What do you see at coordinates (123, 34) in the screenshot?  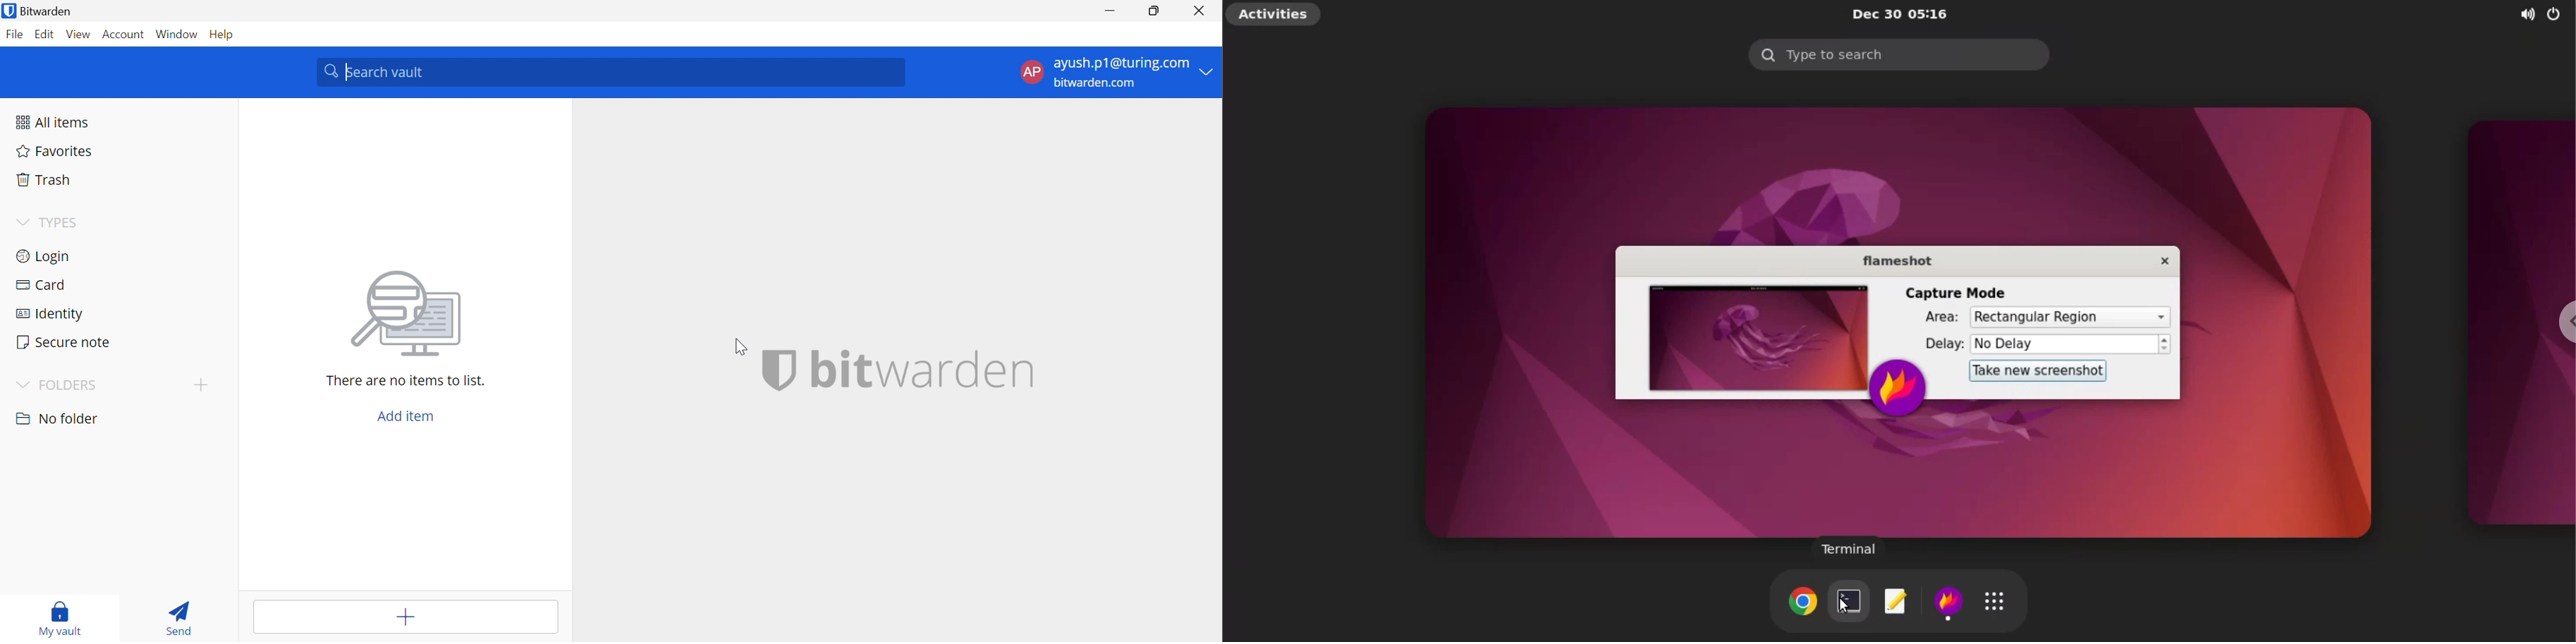 I see `Account` at bounding box center [123, 34].